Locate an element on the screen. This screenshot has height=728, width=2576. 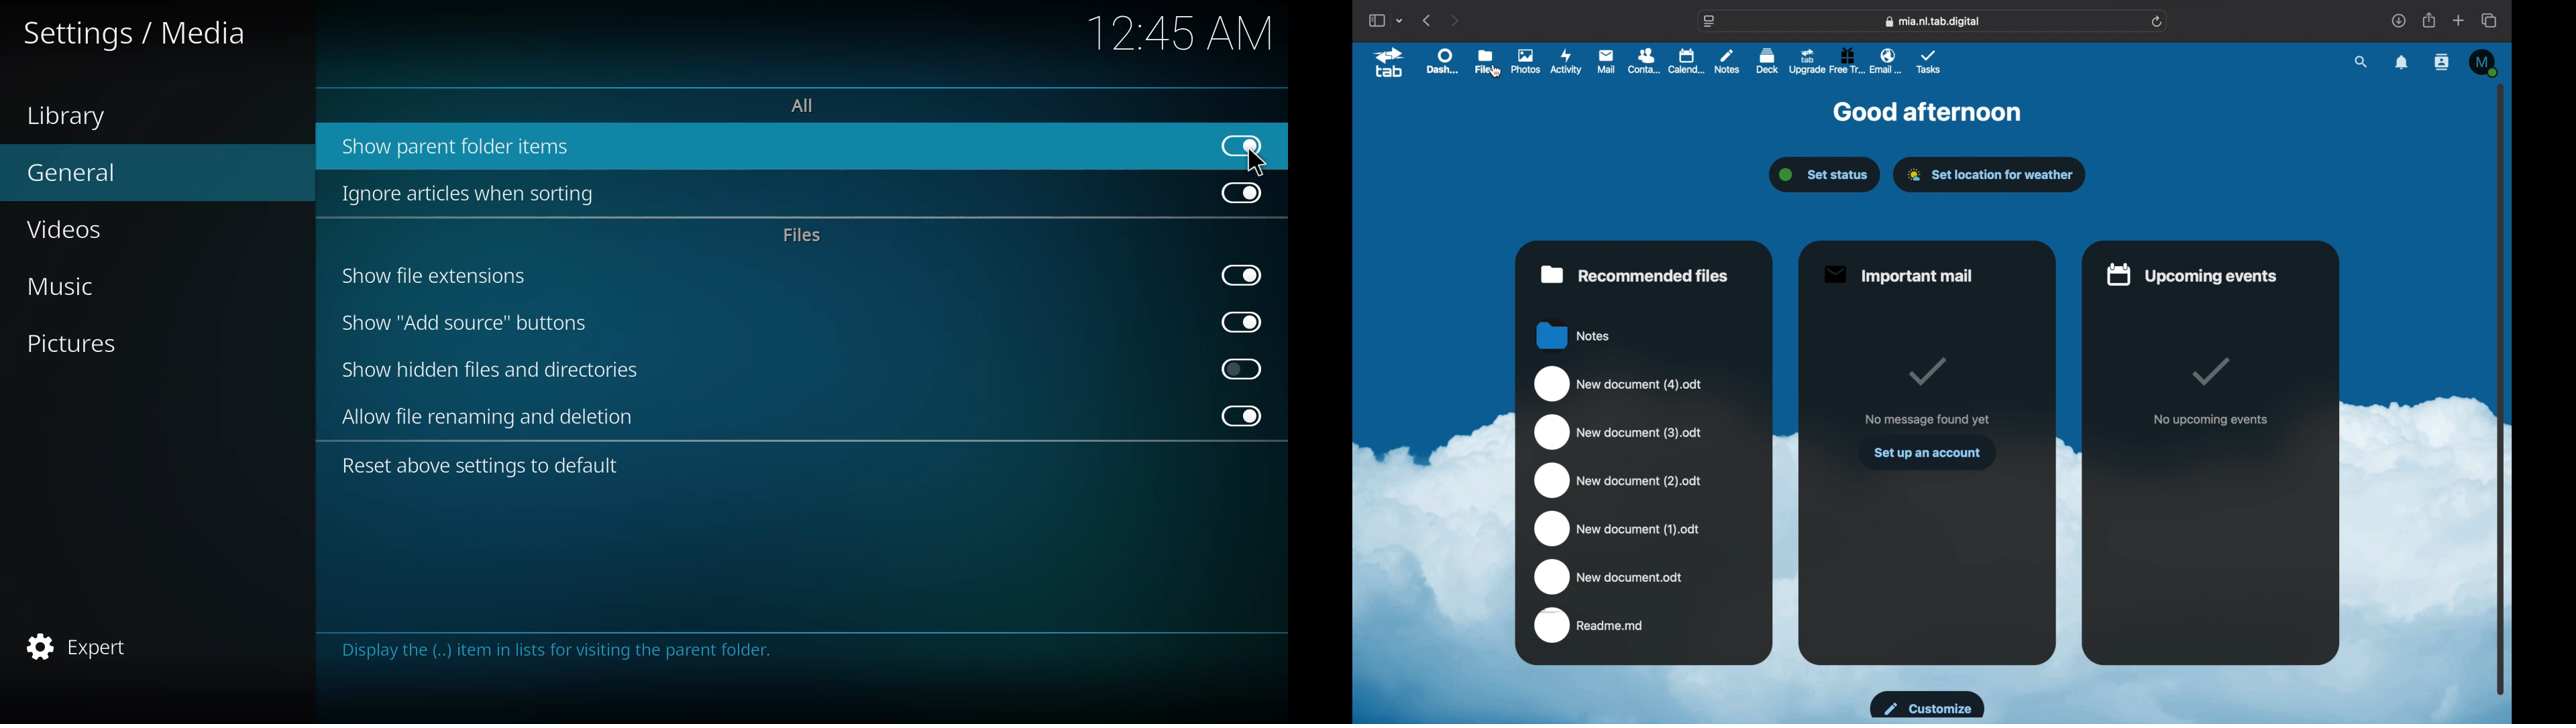
share is located at coordinates (2428, 20).